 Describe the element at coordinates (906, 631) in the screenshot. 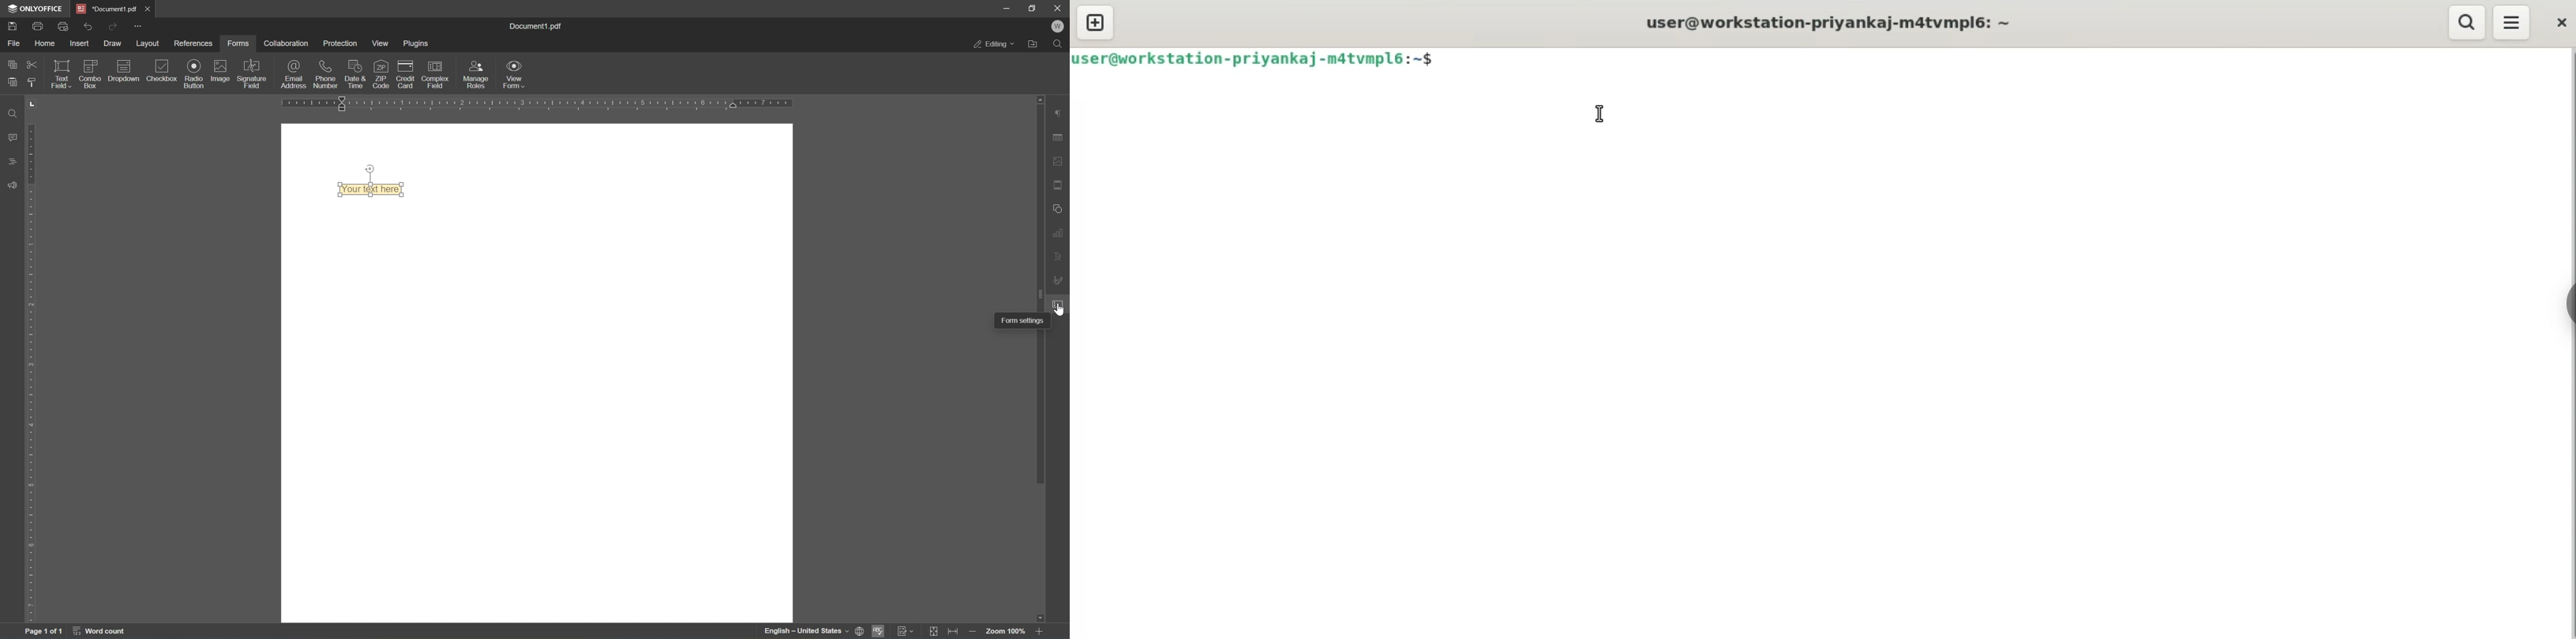

I see `track changes` at that location.